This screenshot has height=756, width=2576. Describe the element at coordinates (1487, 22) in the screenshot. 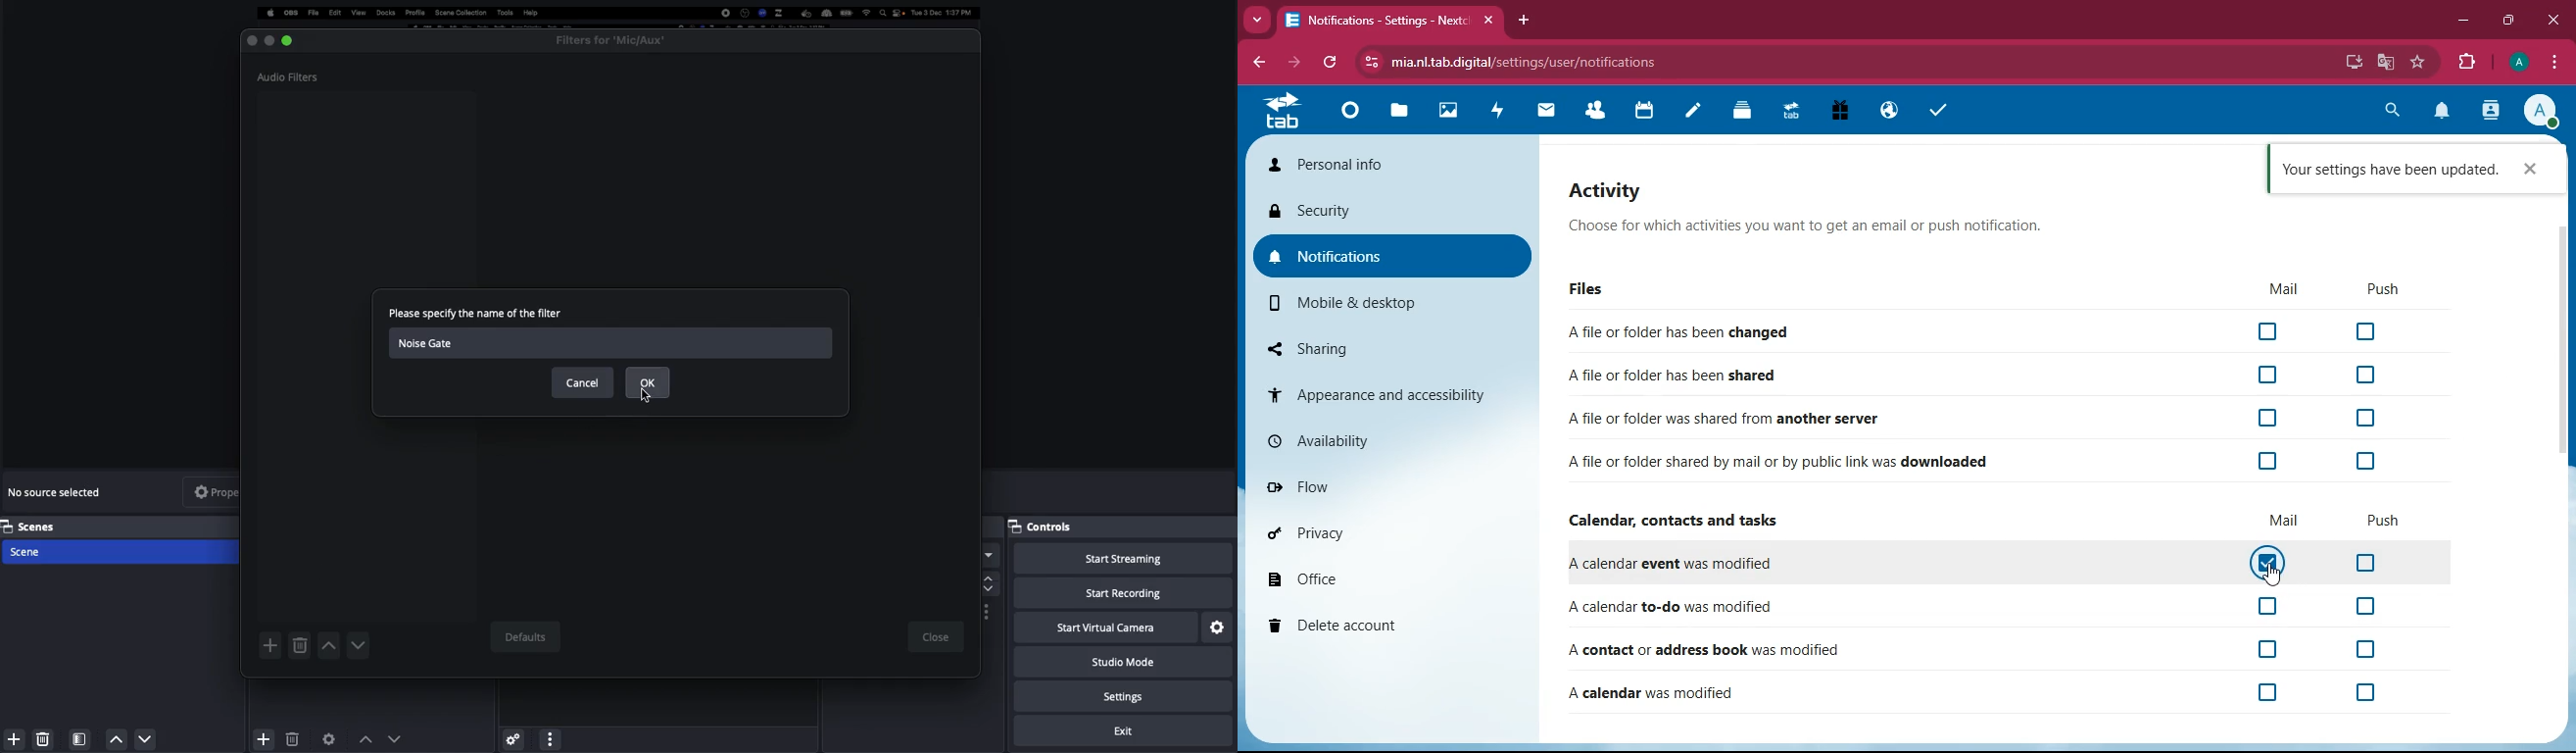

I see `close` at that location.